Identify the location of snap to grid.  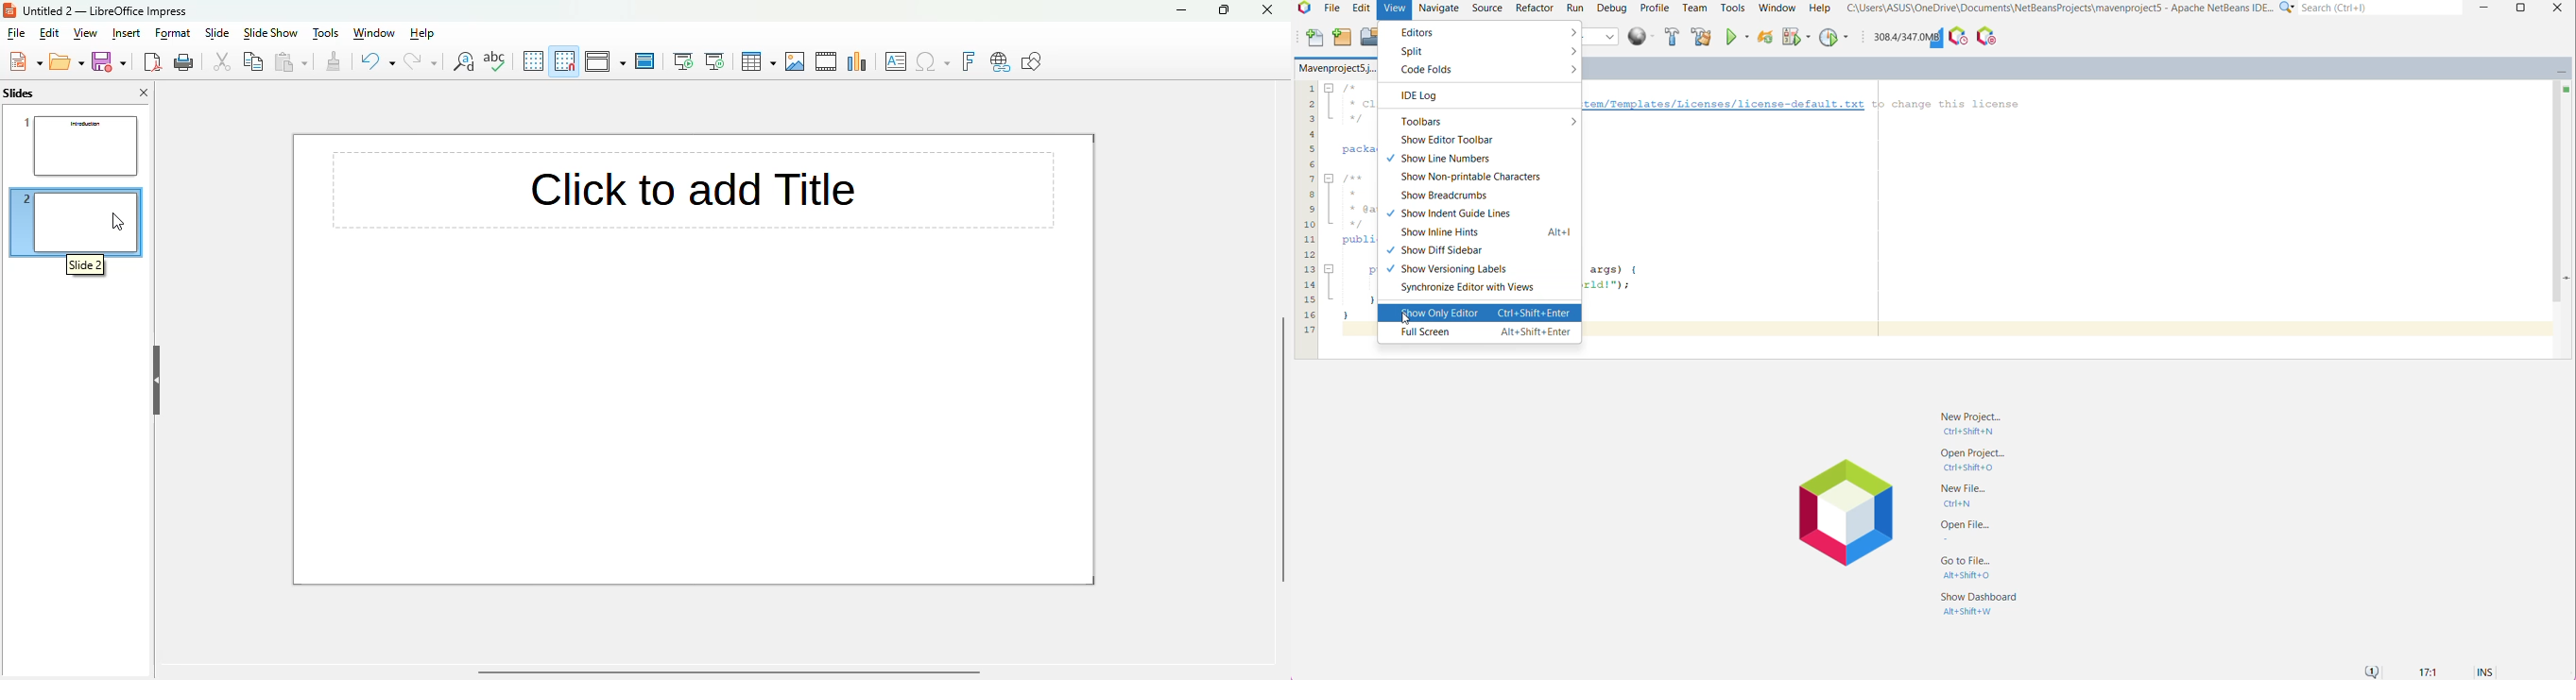
(565, 60).